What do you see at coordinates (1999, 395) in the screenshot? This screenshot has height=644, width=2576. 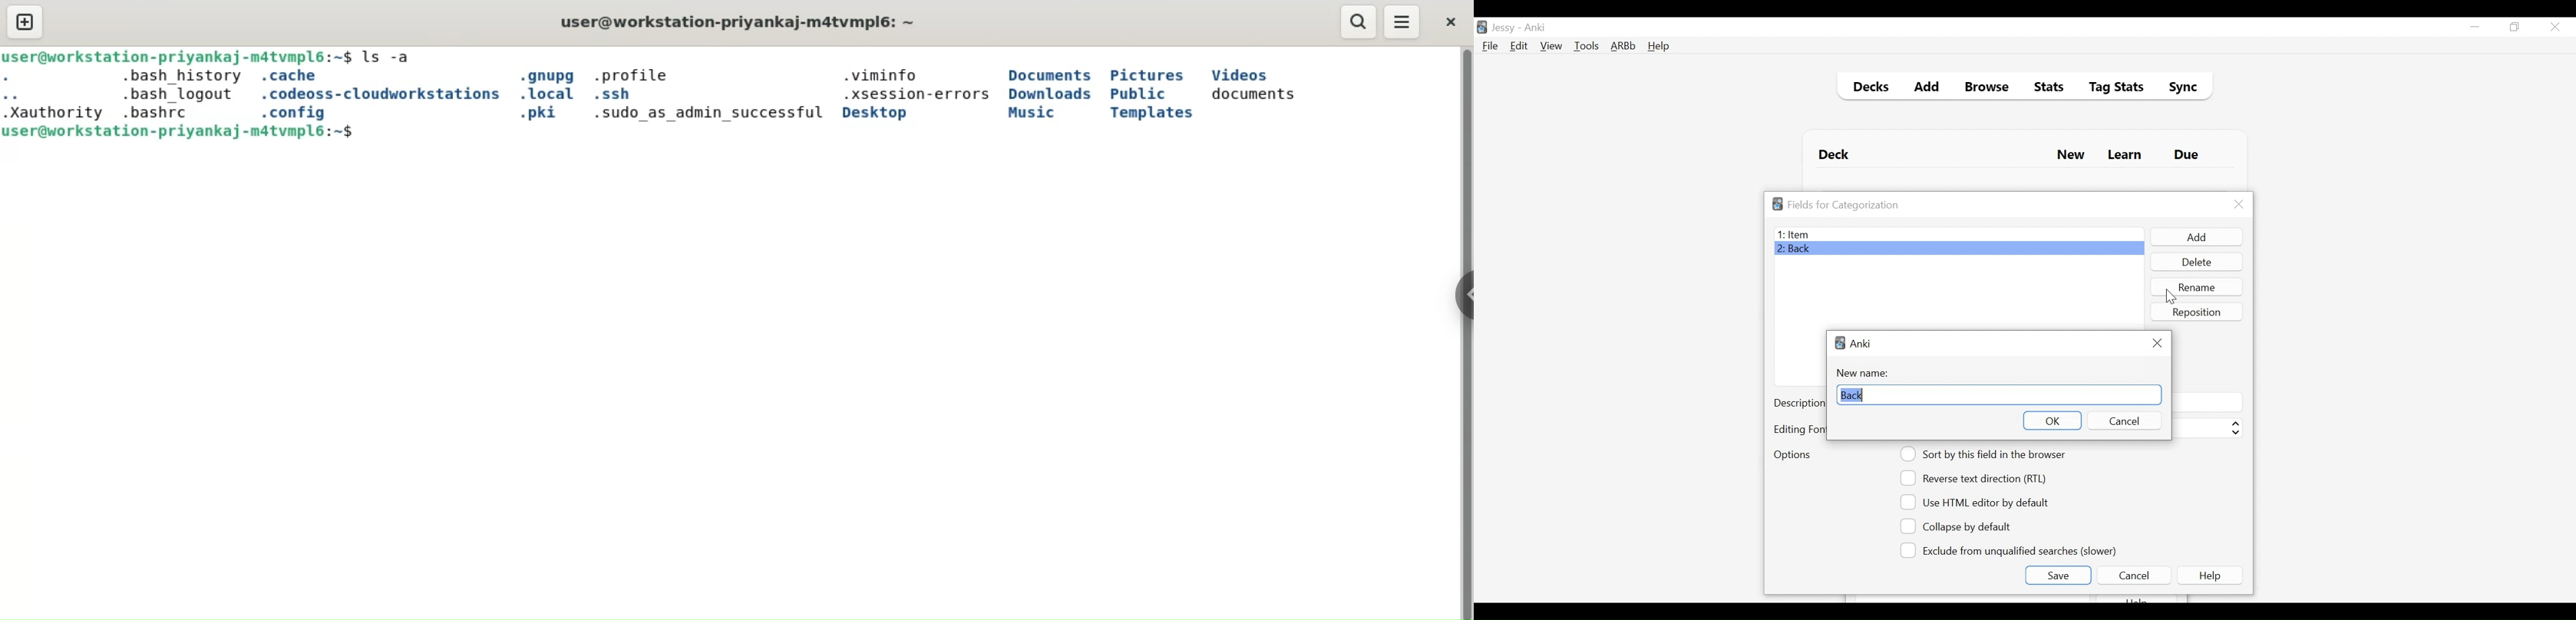 I see `New Name Fiel` at bounding box center [1999, 395].